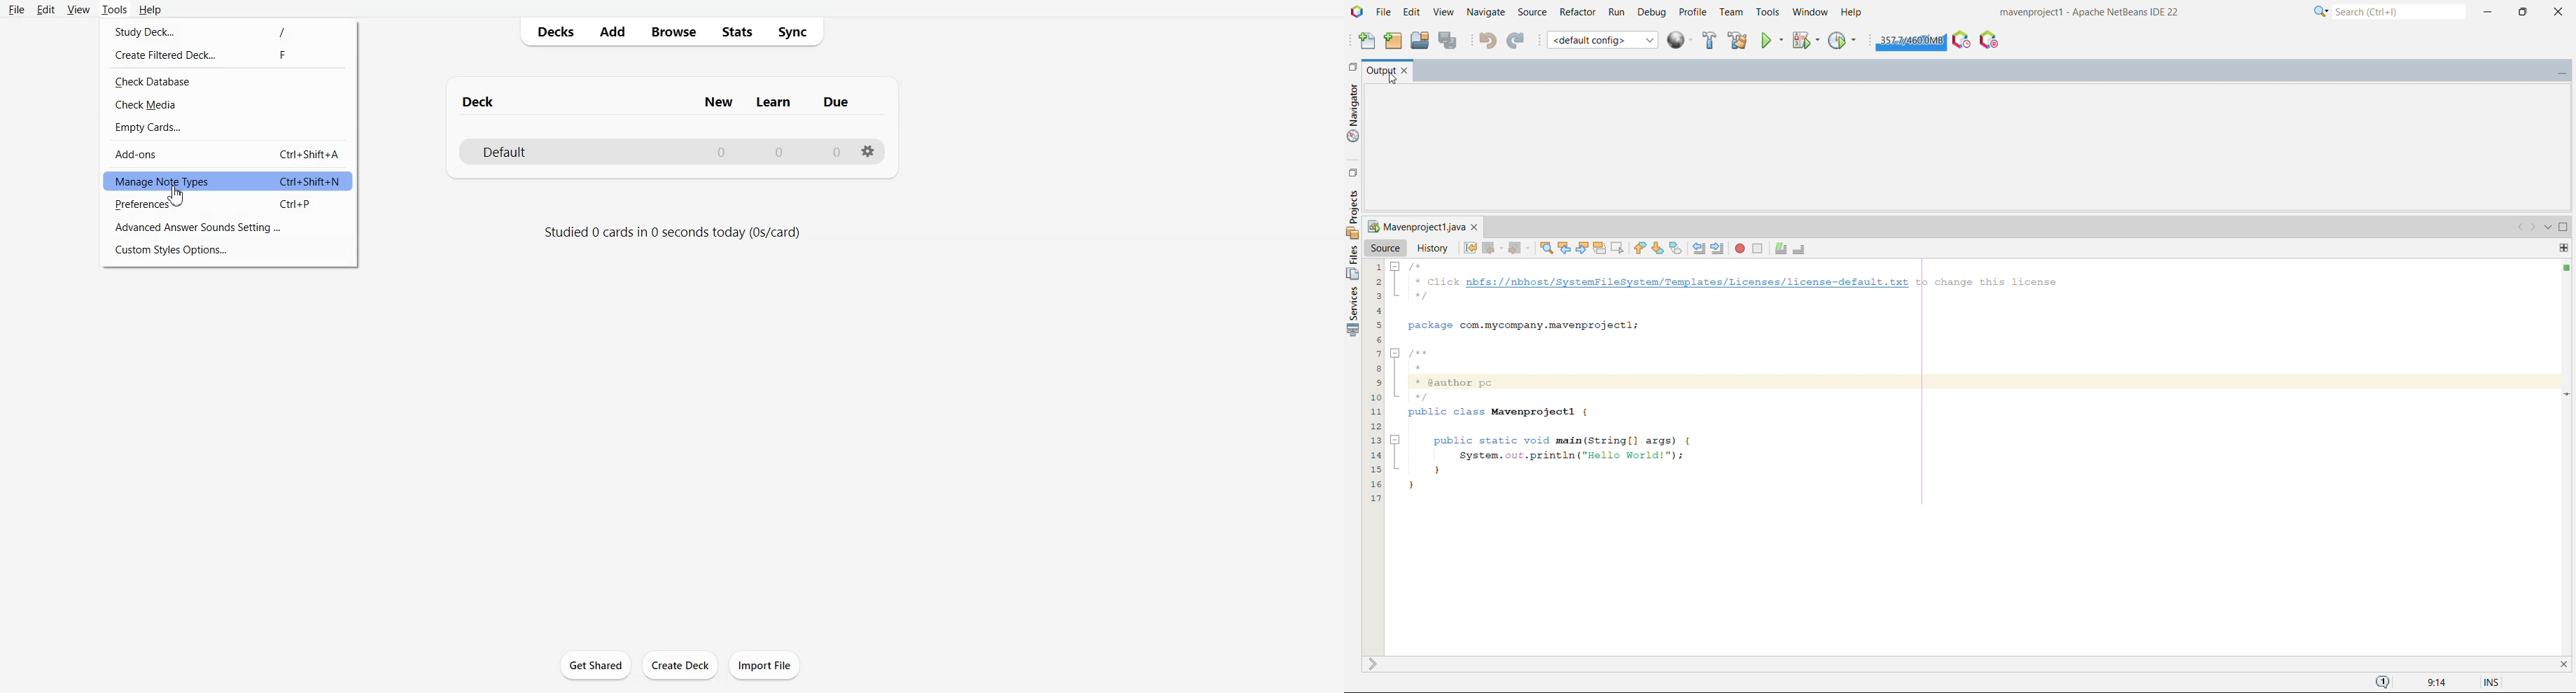 Image resolution: width=2576 pixels, height=700 pixels. Describe the element at coordinates (1658, 248) in the screenshot. I see `next bookmark` at that location.